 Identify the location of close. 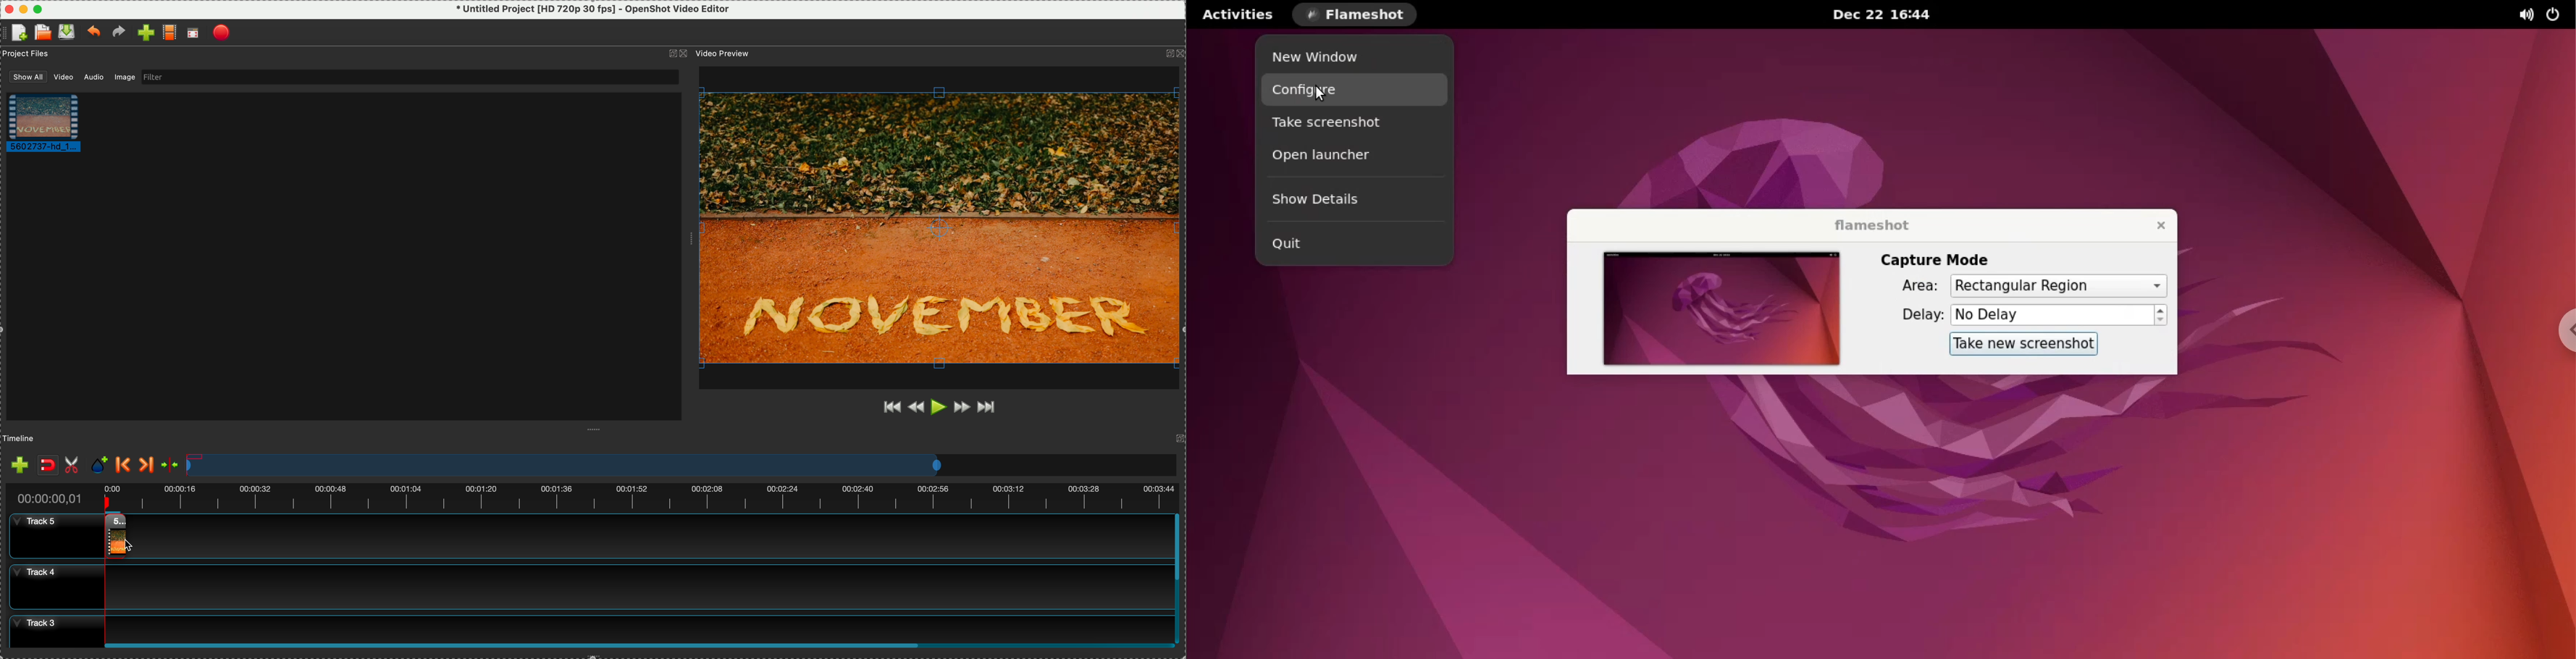
(7, 7).